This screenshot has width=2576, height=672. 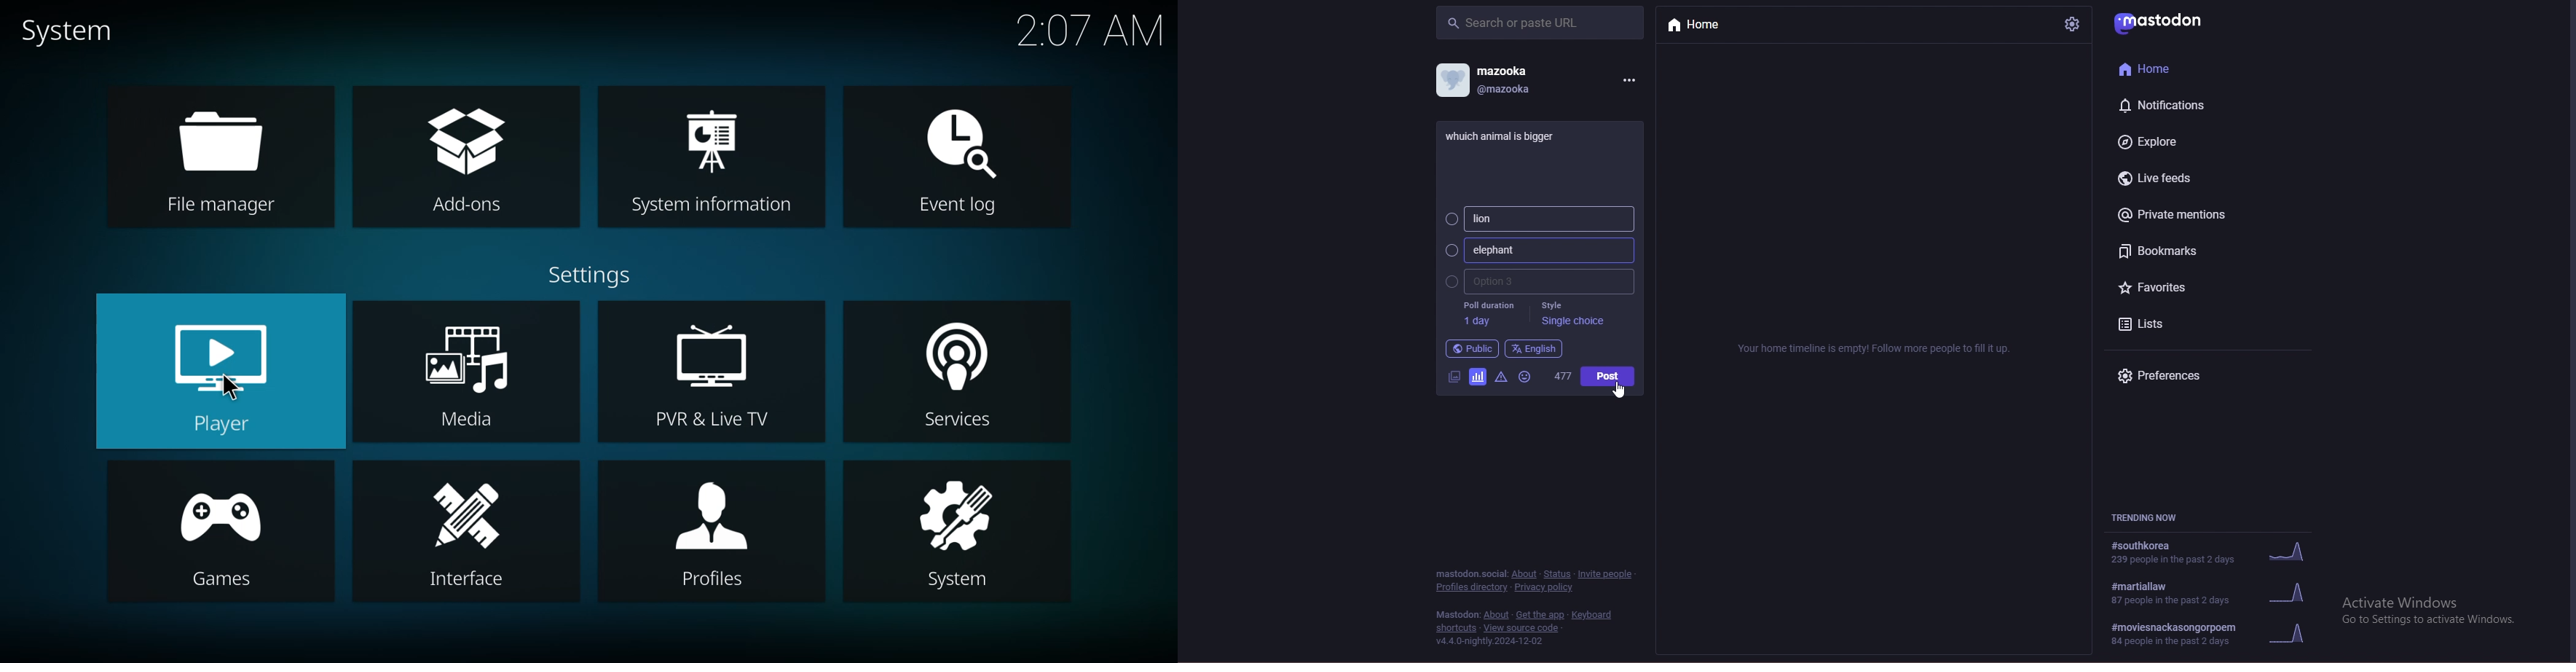 What do you see at coordinates (1546, 587) in the screenshot?
I see `privacy policy` at bounding box center [1546, 587].